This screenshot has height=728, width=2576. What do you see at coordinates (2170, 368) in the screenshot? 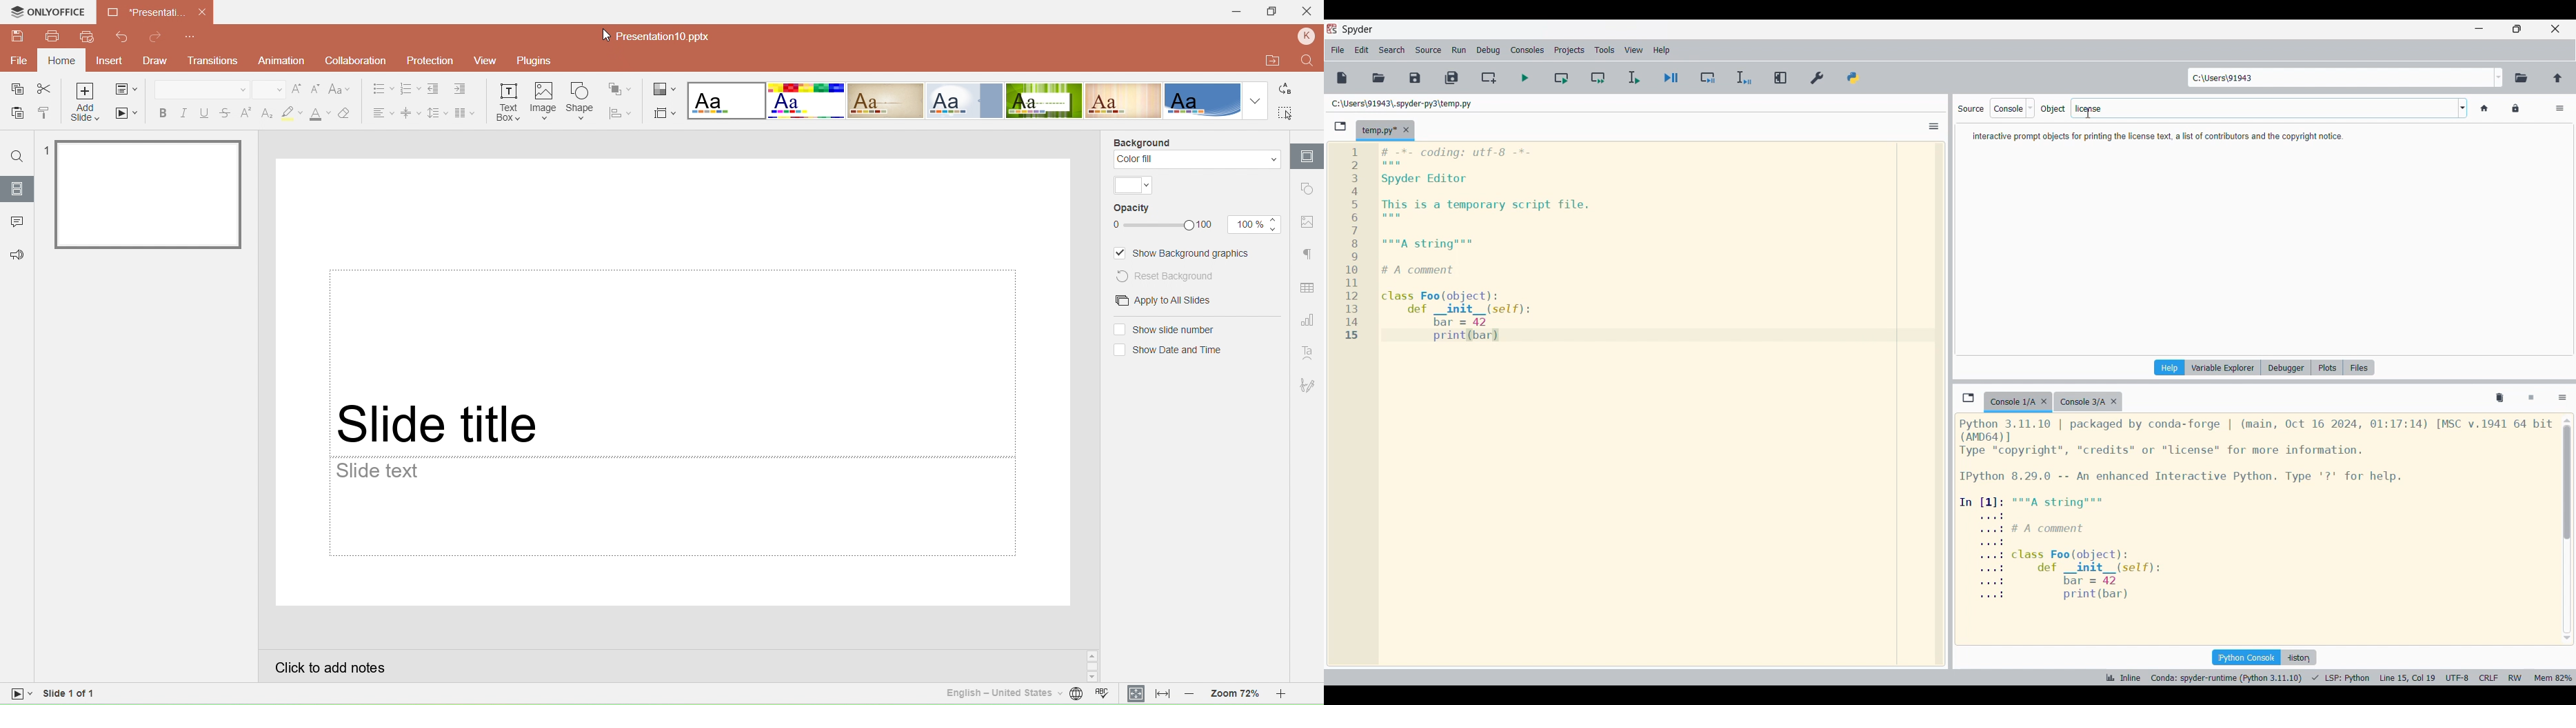
I see `Current pane highlighted` at bounding box center [2170, 368].